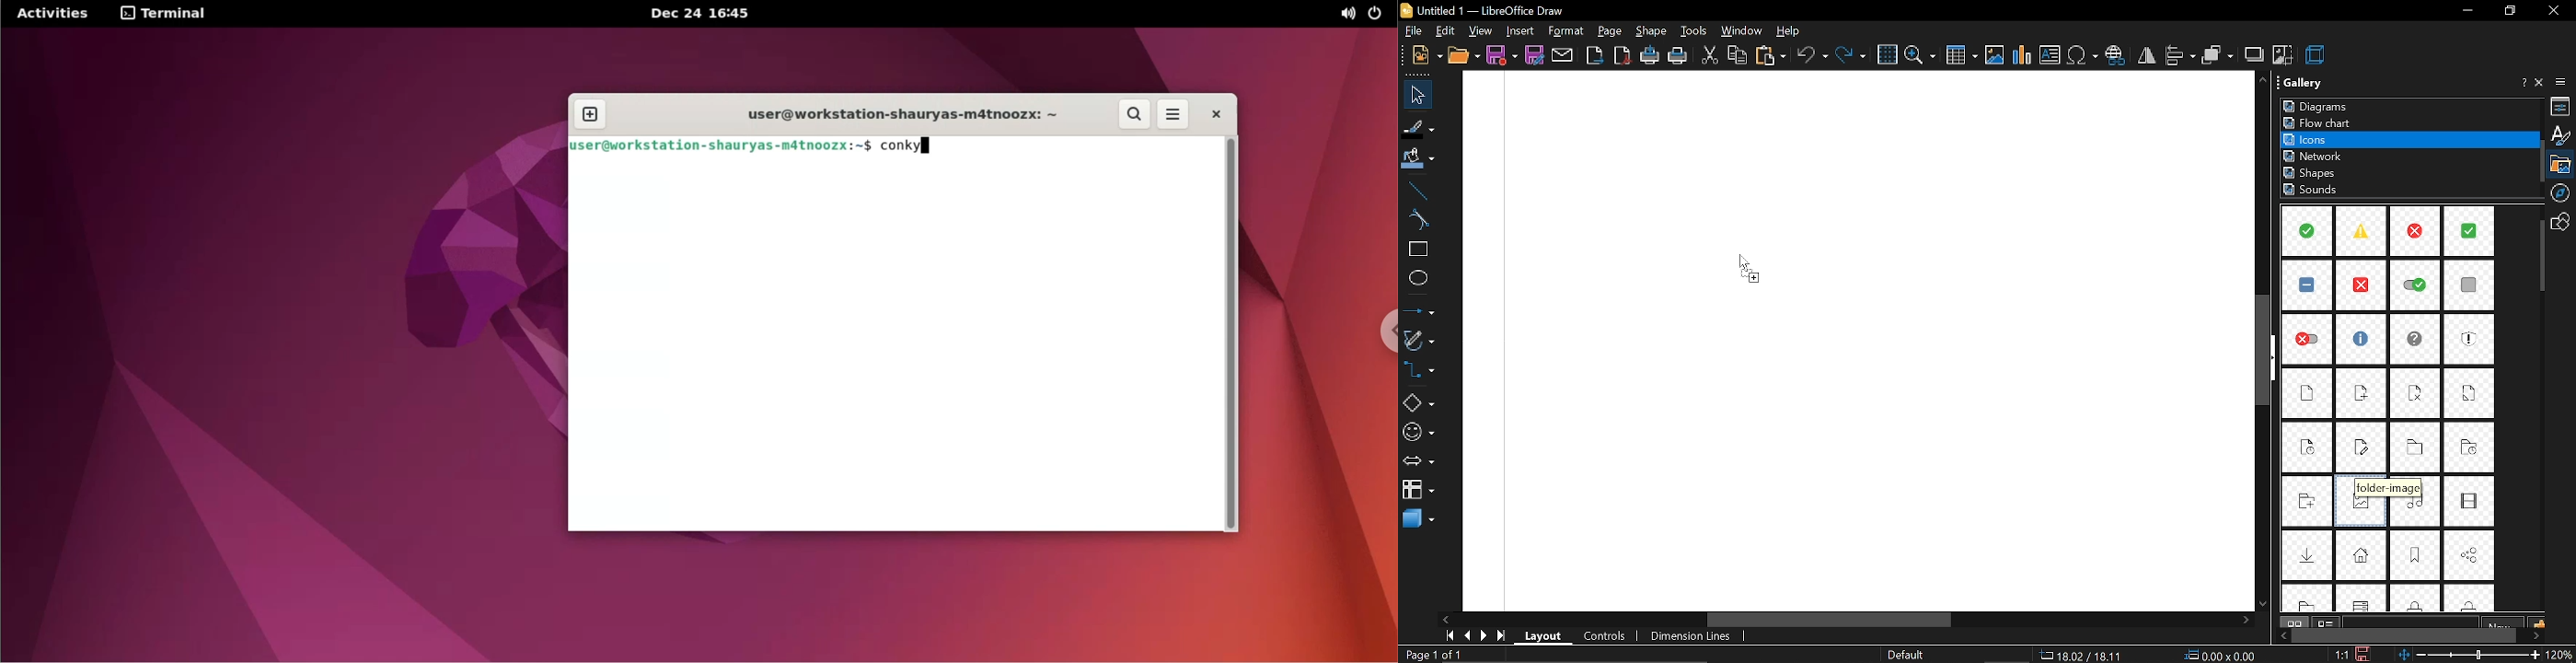  Describe the element at coordinates (1738, 57) in the screenshot. I see `copy` at that location.